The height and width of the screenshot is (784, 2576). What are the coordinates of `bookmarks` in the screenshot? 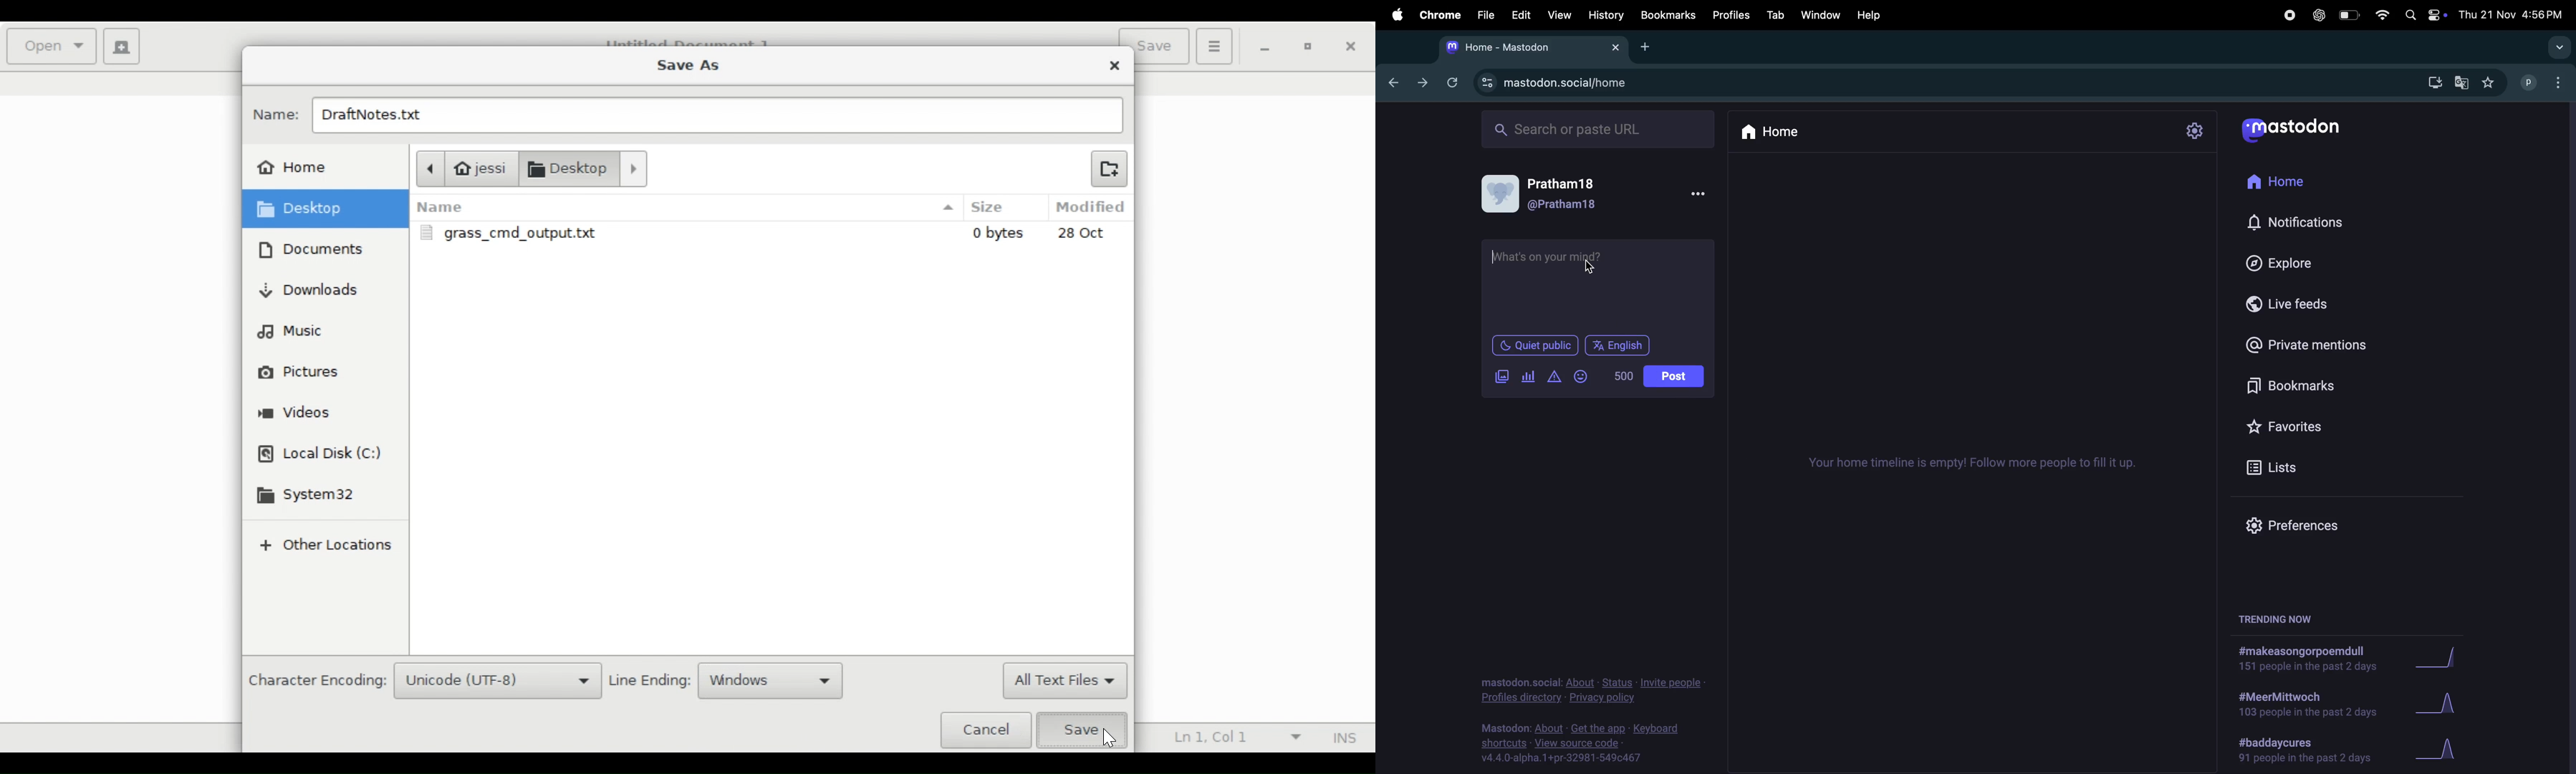 It's located at (1668, 16).